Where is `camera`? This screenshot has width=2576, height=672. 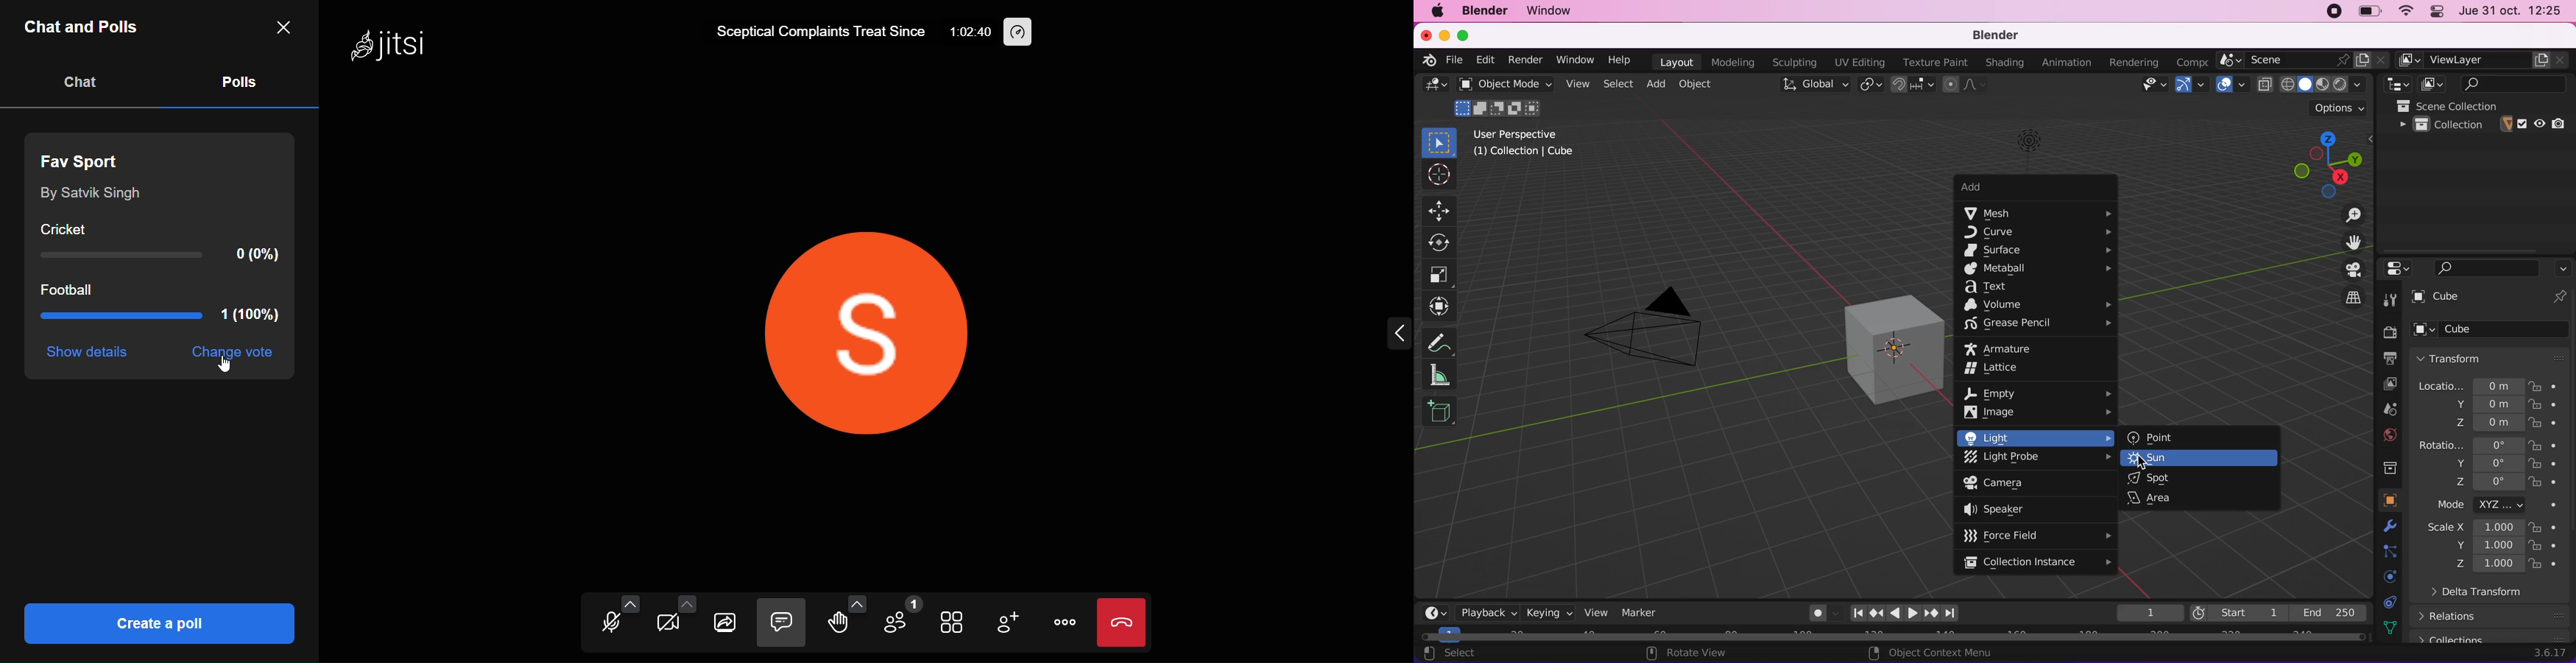 camera is located at coordinates (2015, 484).